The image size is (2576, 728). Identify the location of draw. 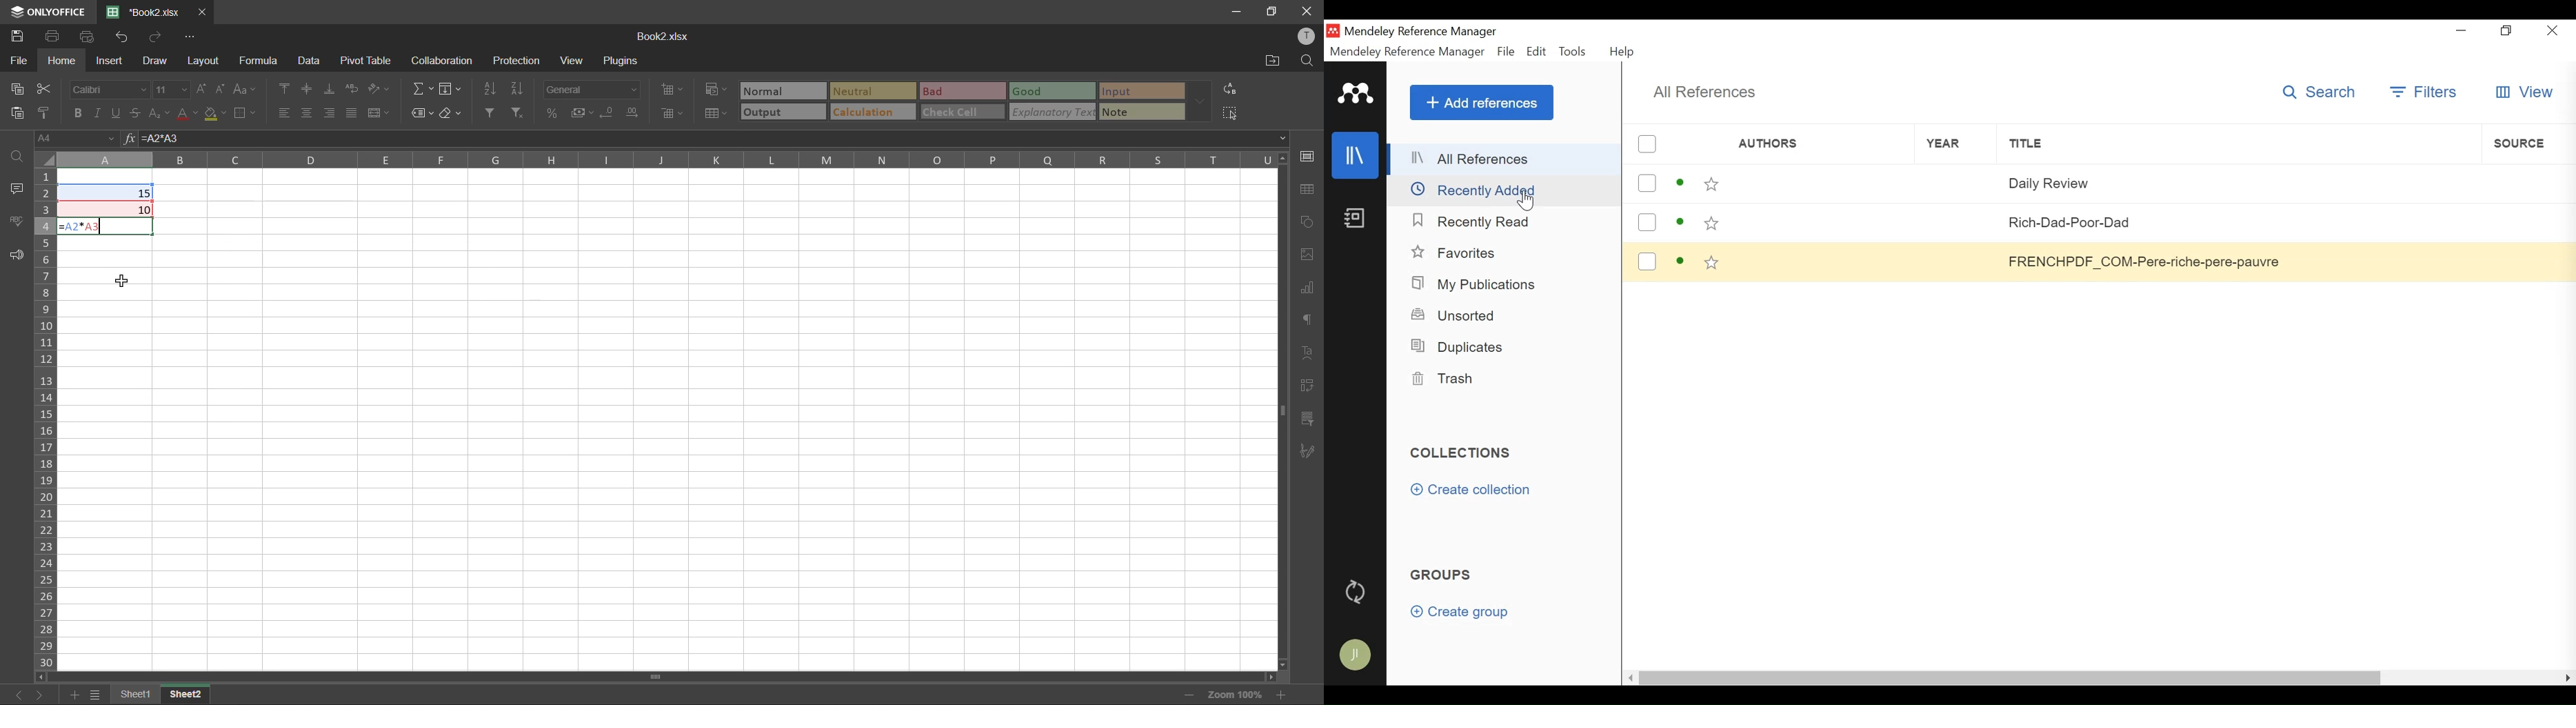
(153, 61).